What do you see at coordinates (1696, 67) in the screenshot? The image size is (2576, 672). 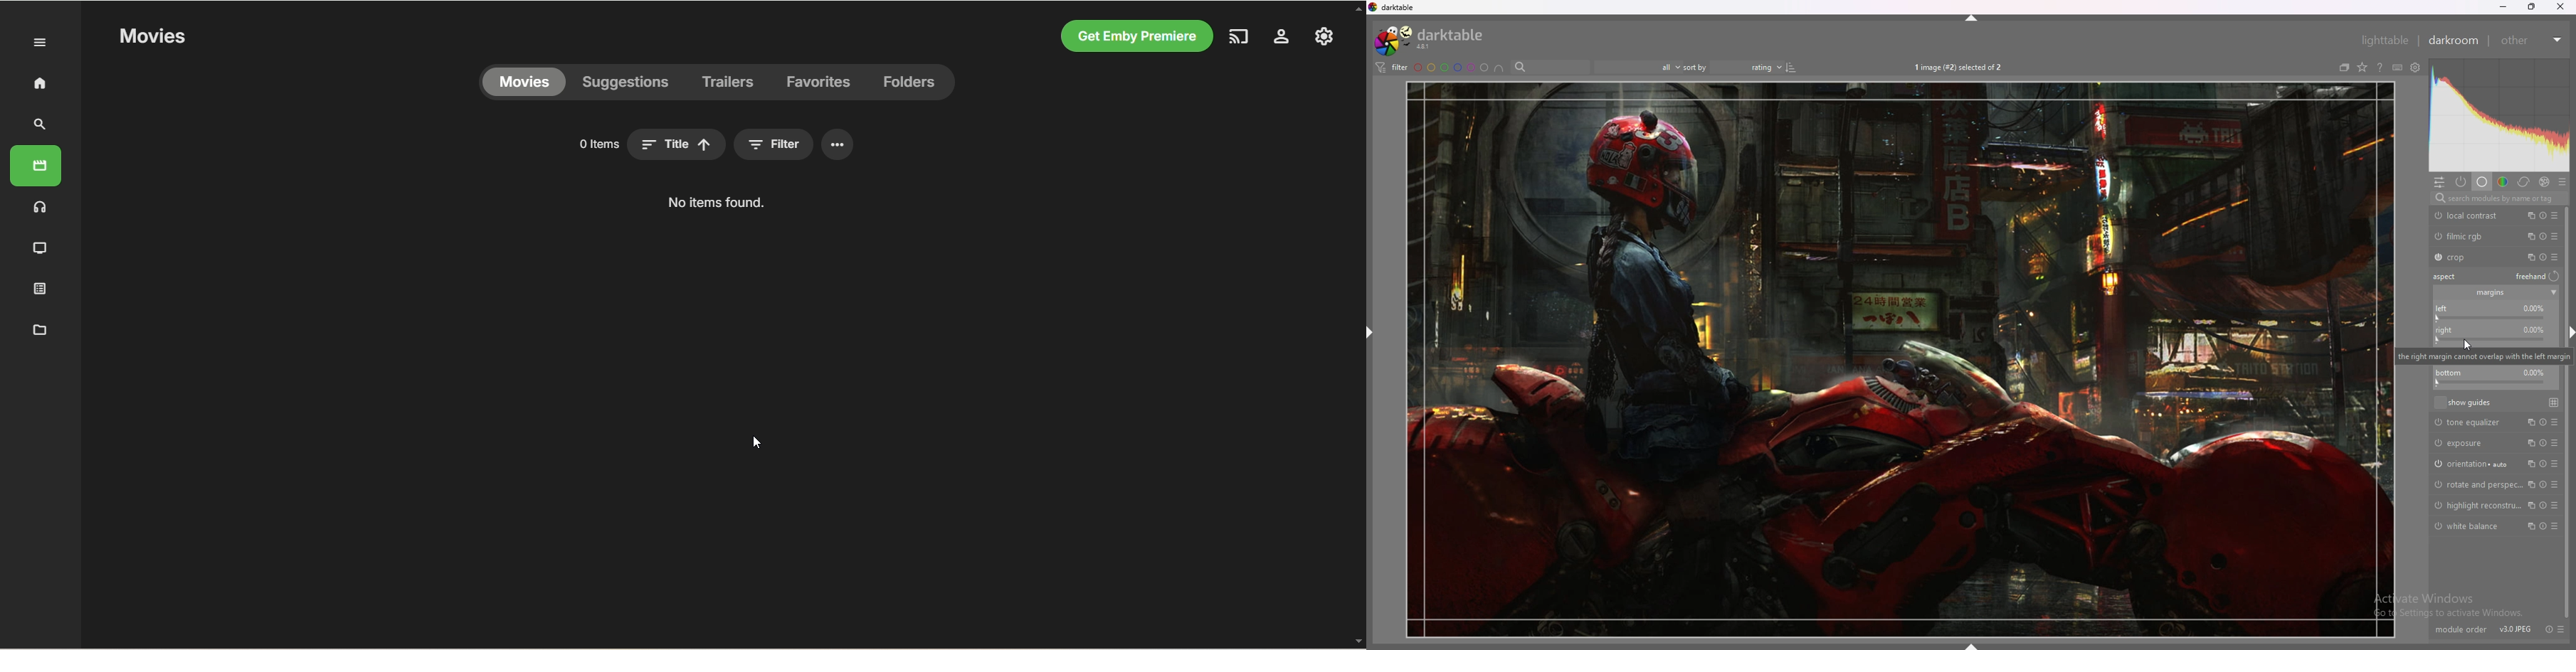 I see `sort by` at bounding box center [1696, 67].